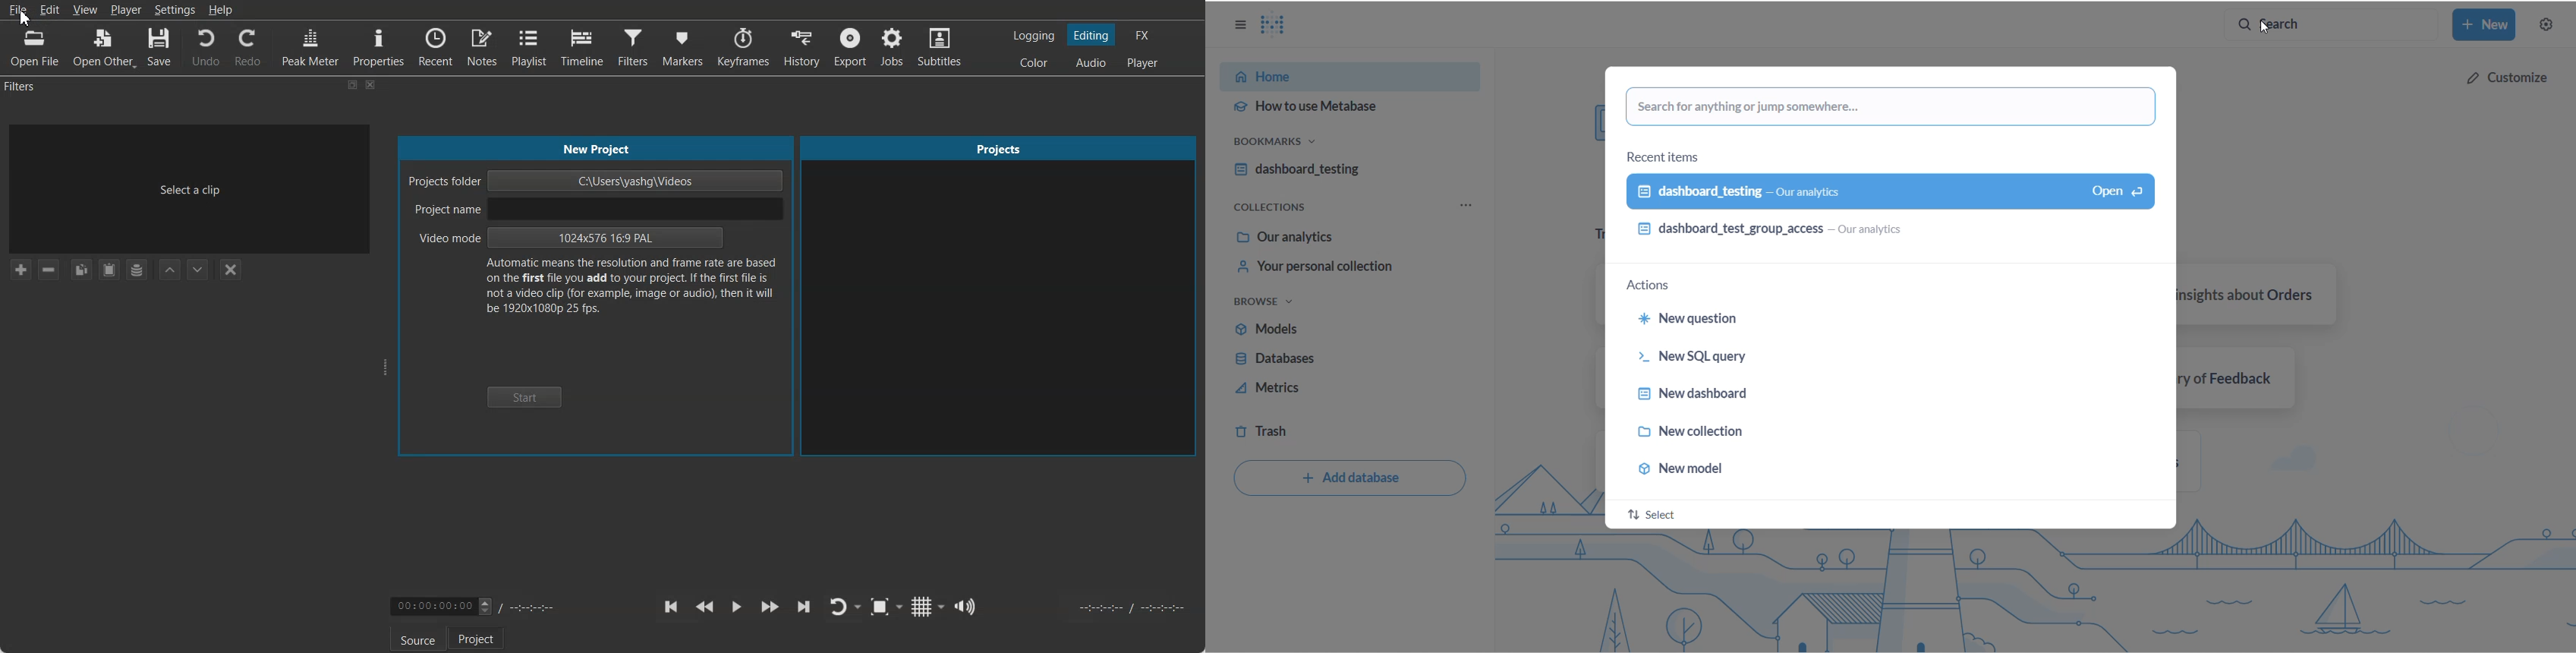  Describe the element at coordinates (886, 607) in the screenshot. I see `Toggle zoom` at that location.